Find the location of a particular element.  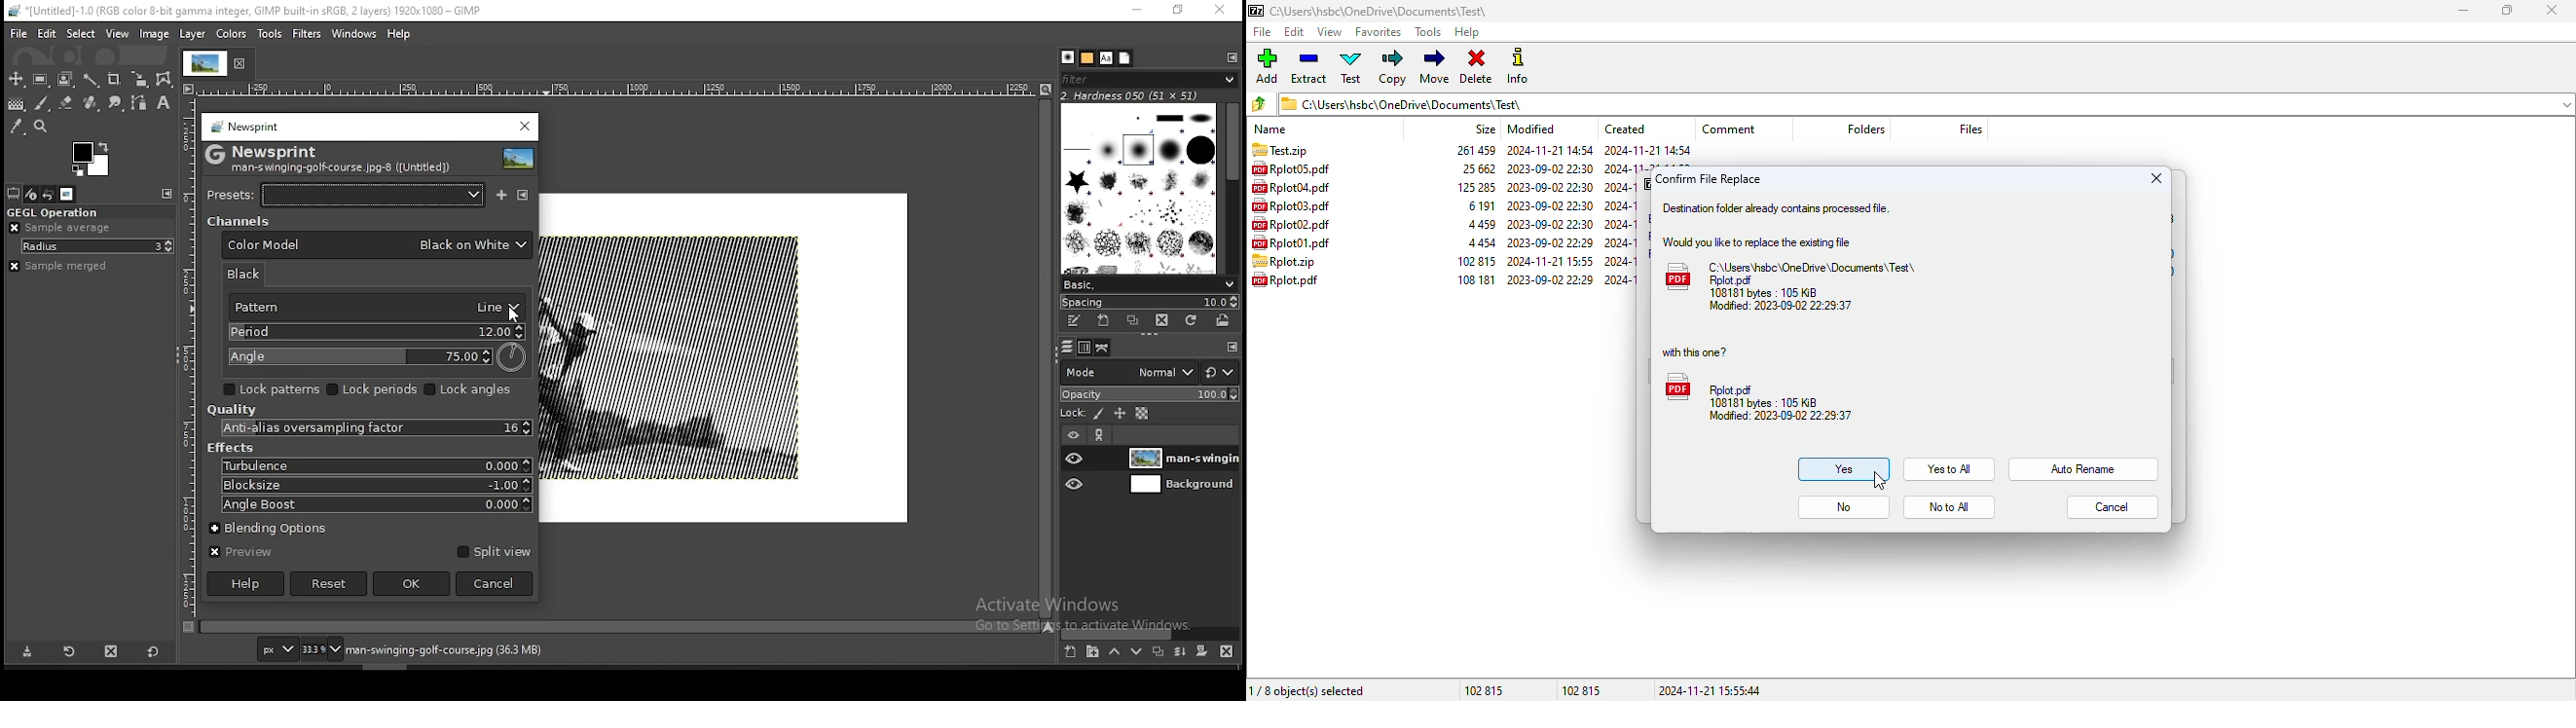

file is located at coordinates (16, 34).